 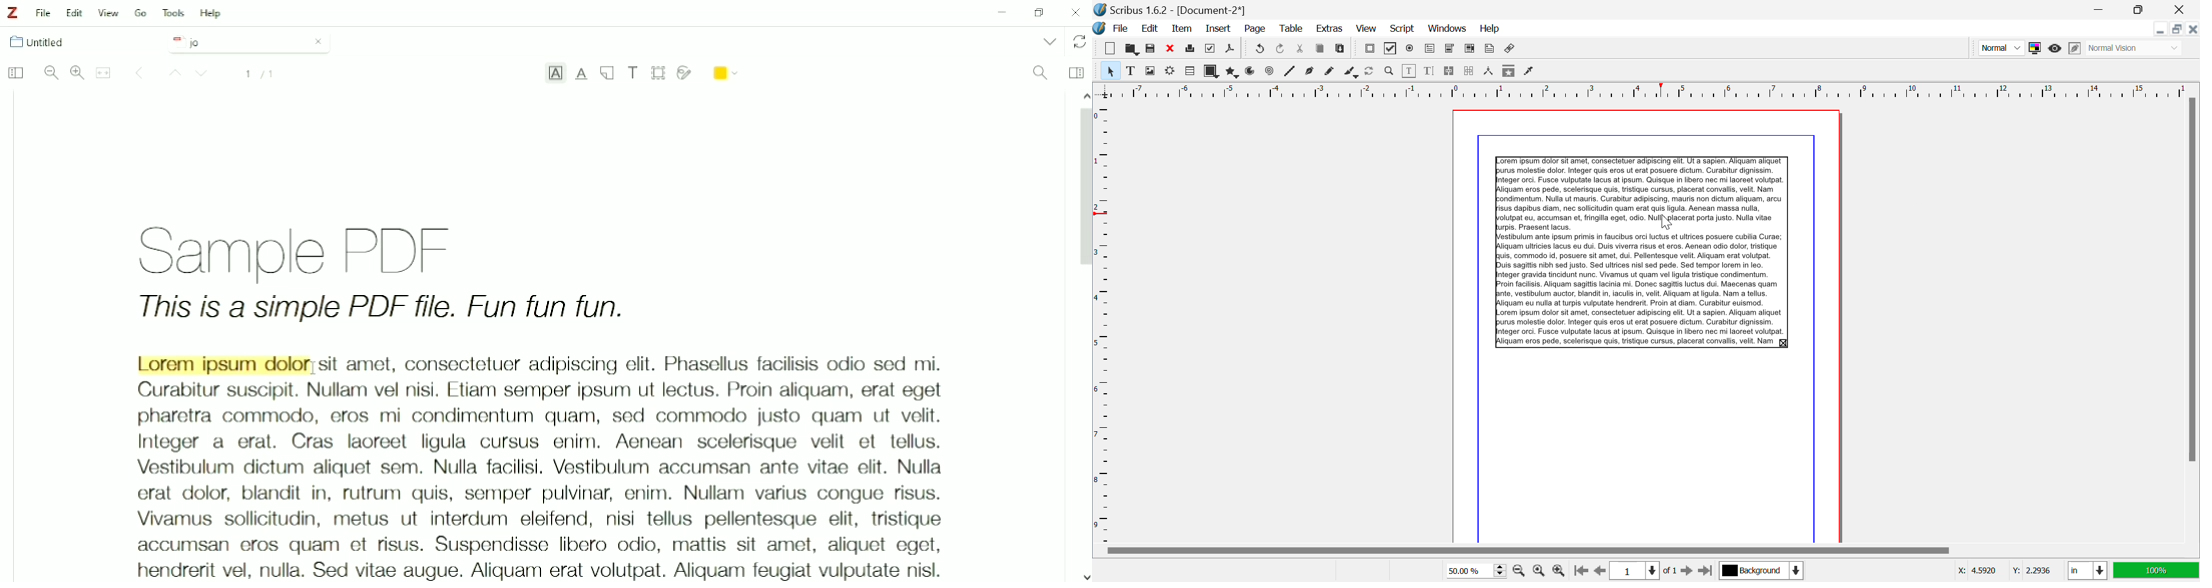 I want to click on Last Page, so click(x=1705, y=571).